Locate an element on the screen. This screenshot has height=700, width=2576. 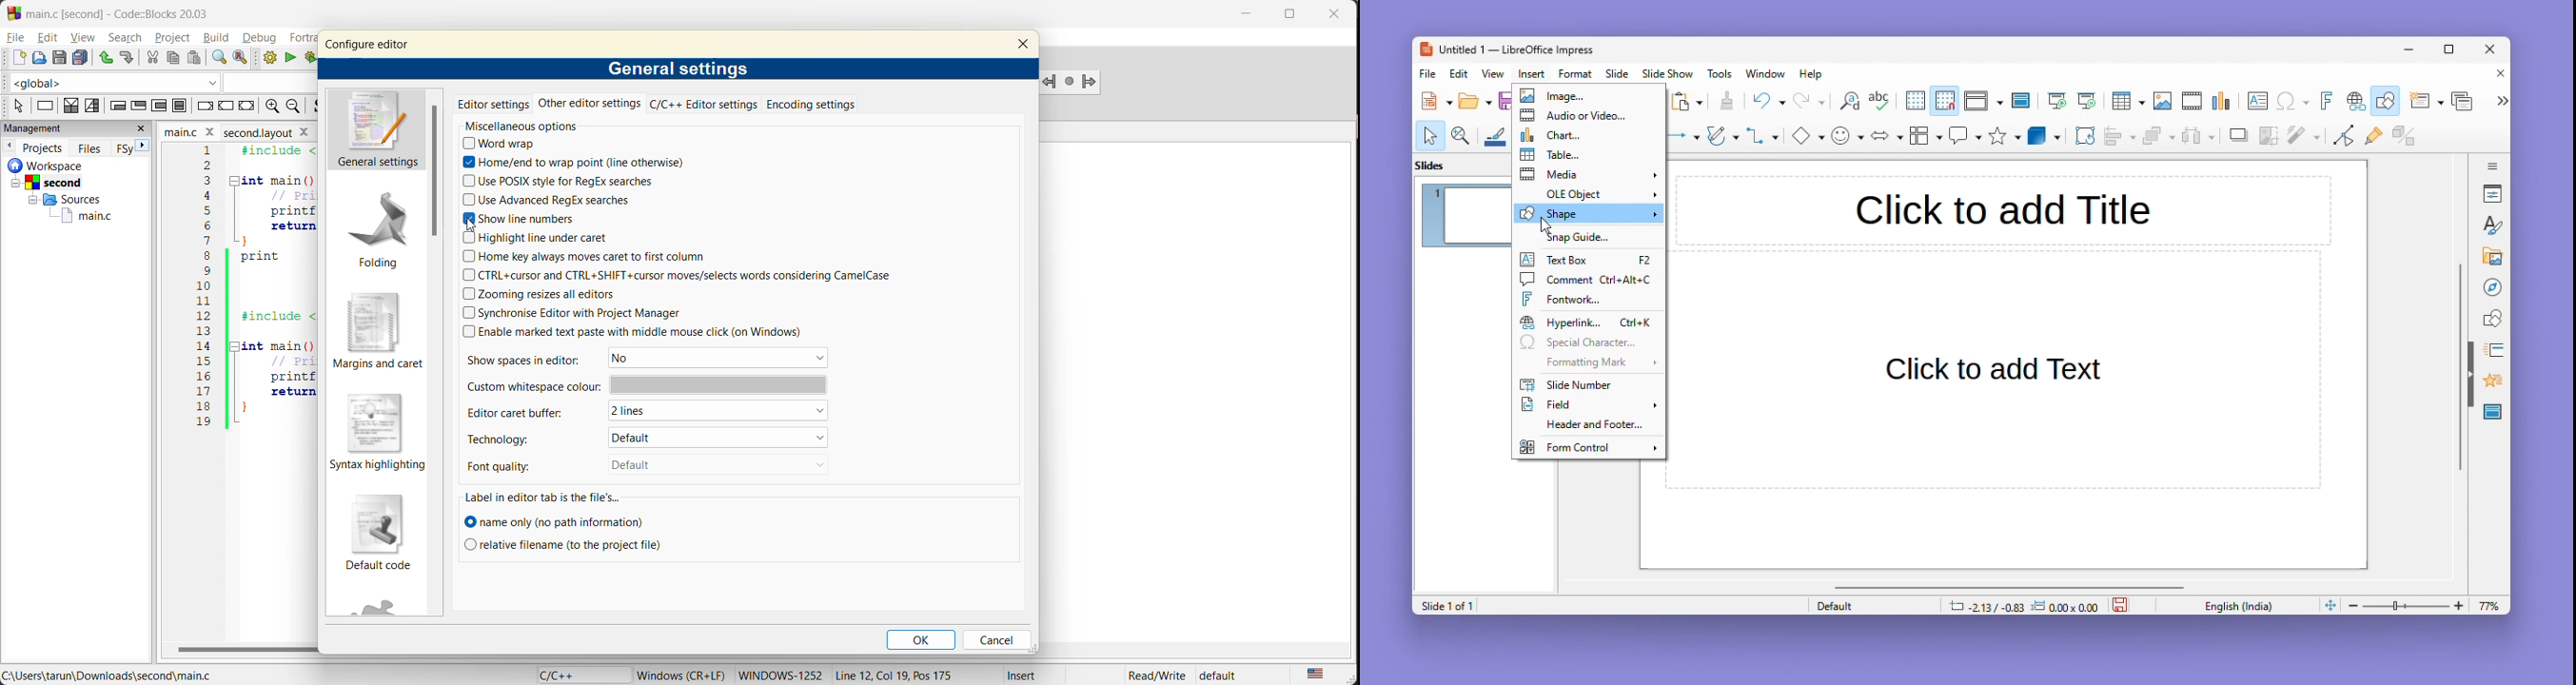
Content is located at coordinates (1995, 372).